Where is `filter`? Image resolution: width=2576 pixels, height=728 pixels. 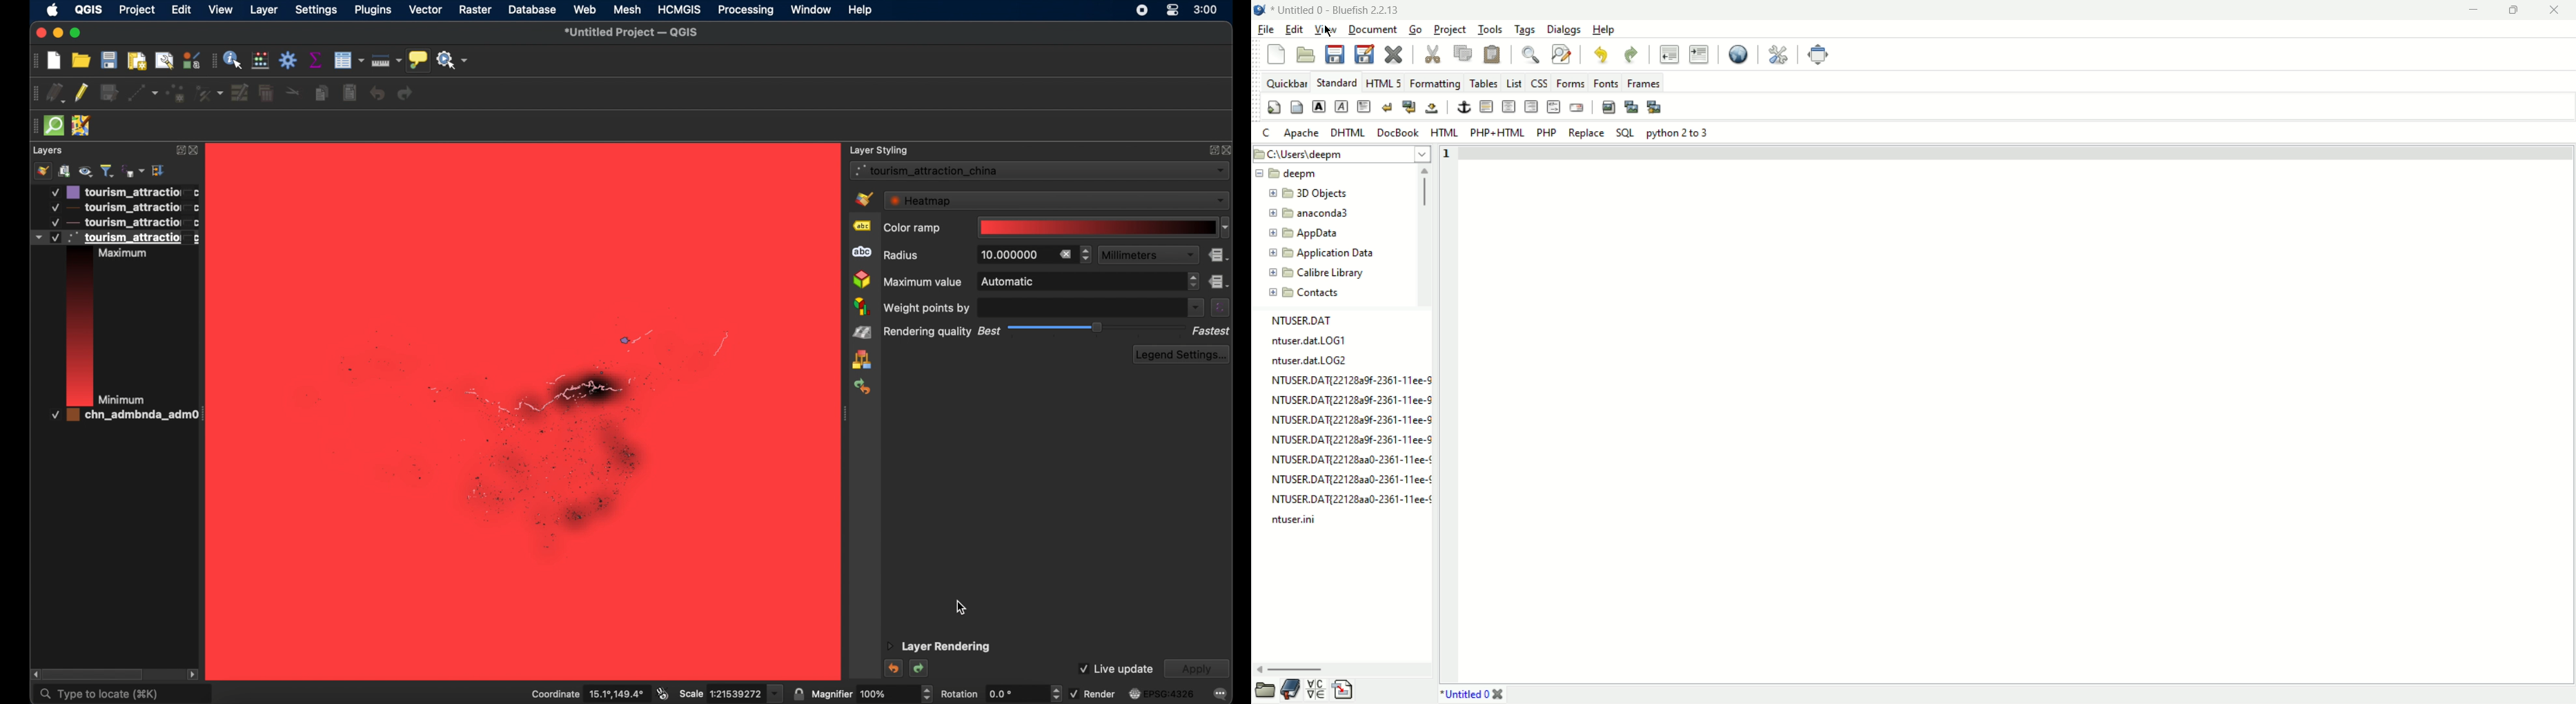
filter is located at coordinates (107, 169).